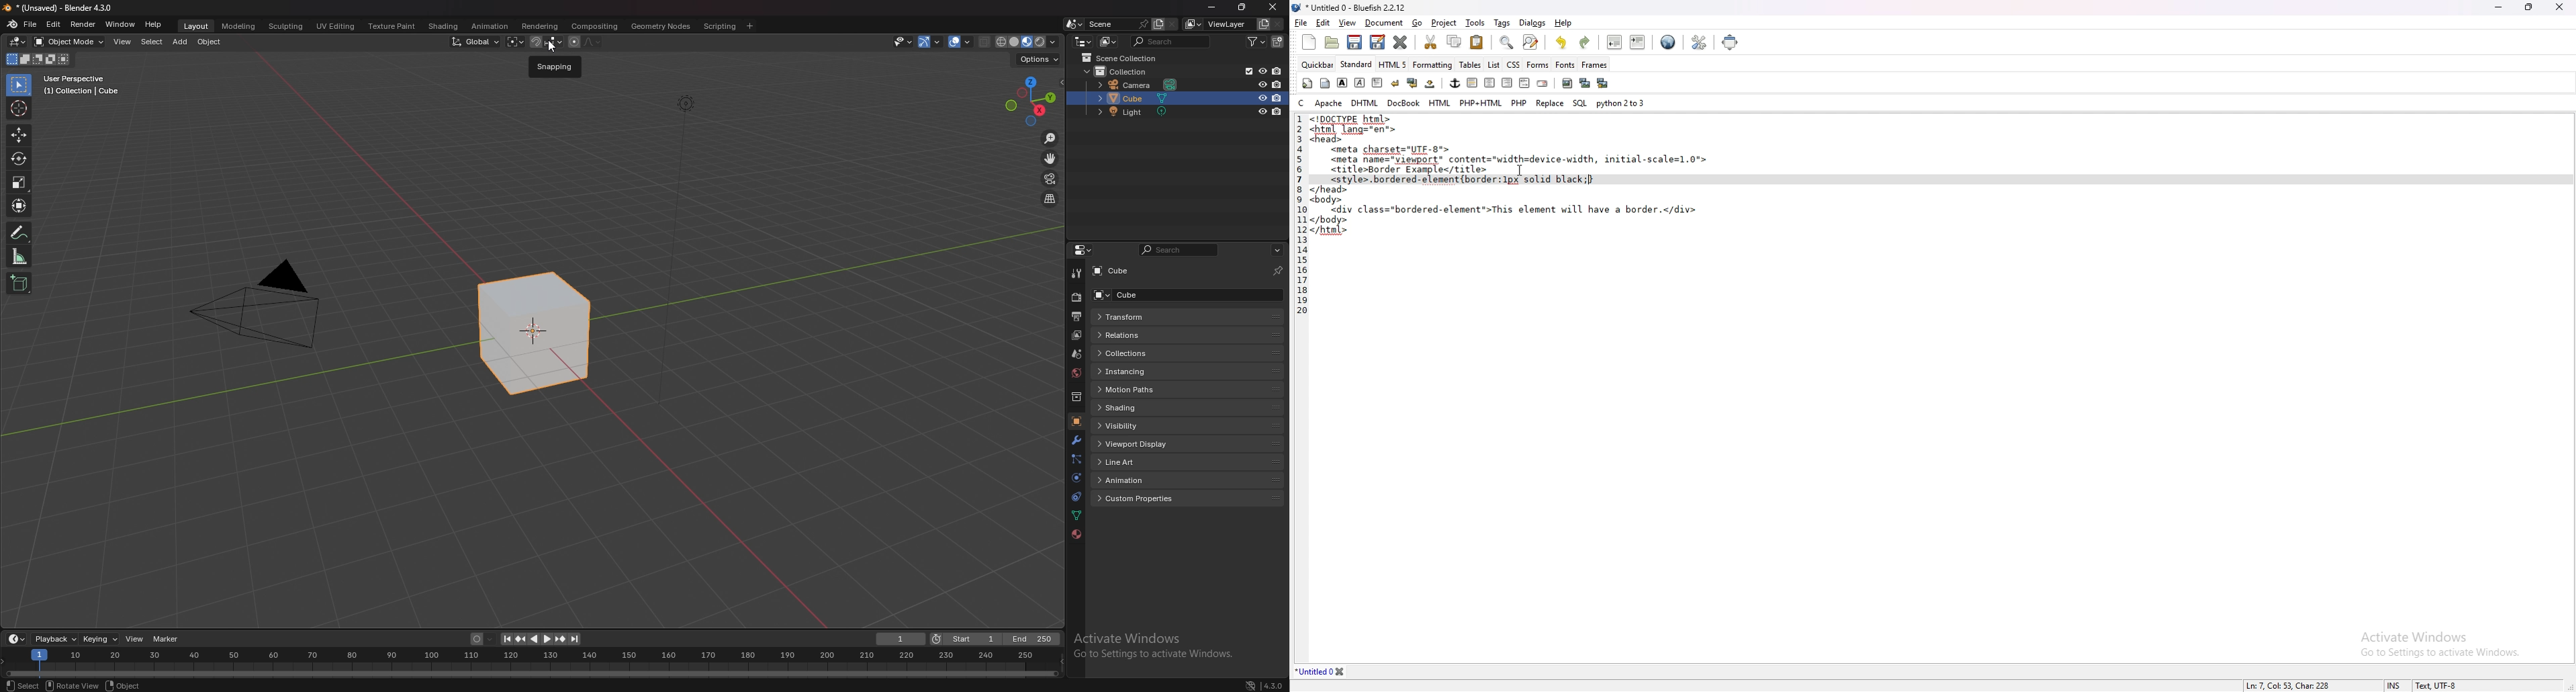 The height and width of the screenshot is (700, 2576). What do you see at coordinates (1139, 353) in the screenshot?
I see `collections` at bounding box center [1139, 353].